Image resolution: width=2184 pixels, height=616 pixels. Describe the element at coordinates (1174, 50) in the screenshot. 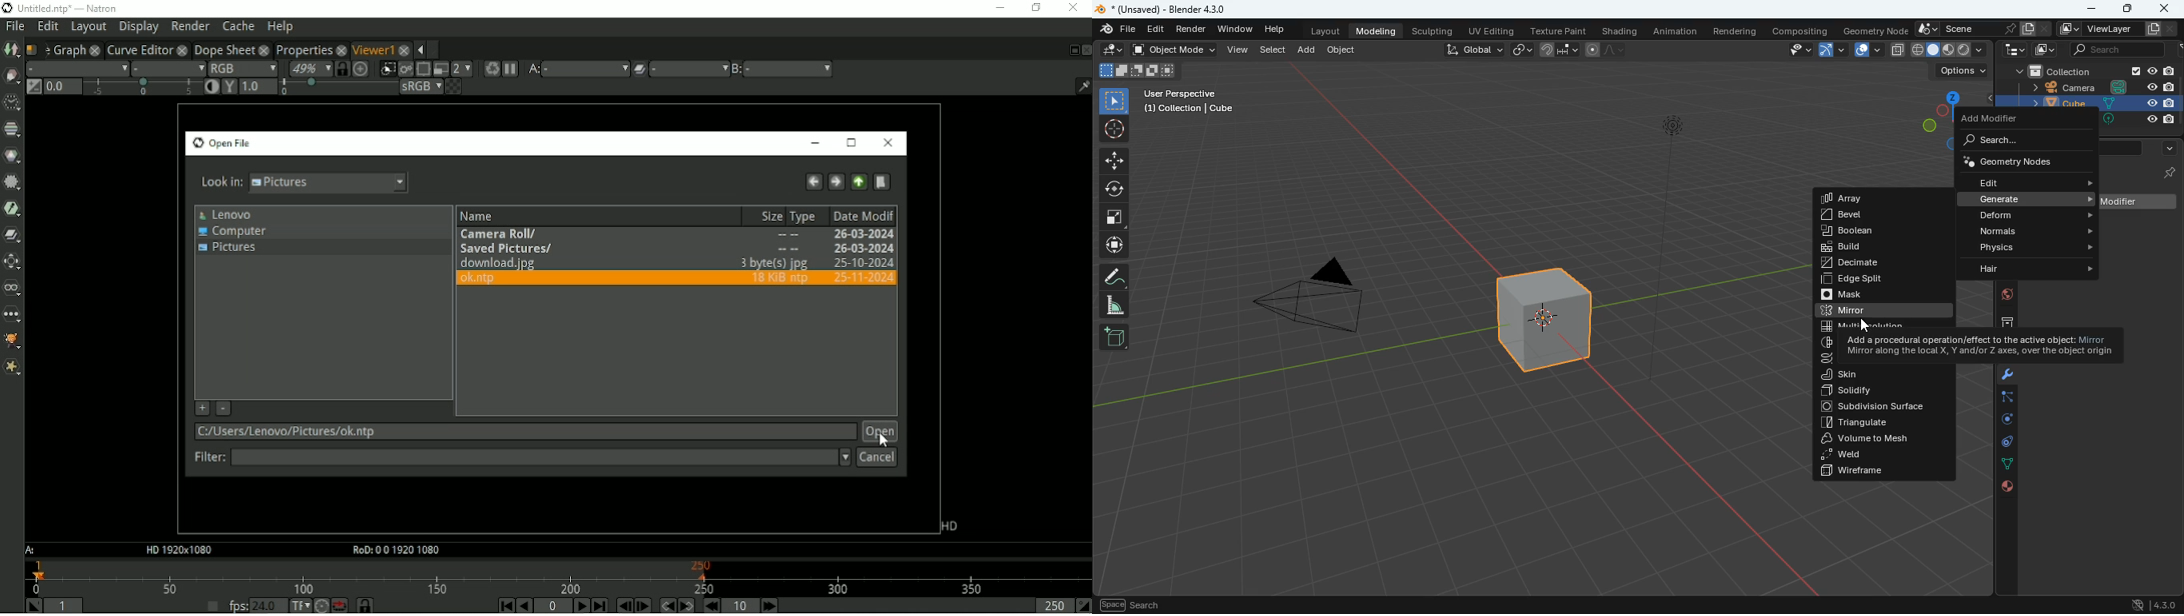

I see `object mode` at that location.